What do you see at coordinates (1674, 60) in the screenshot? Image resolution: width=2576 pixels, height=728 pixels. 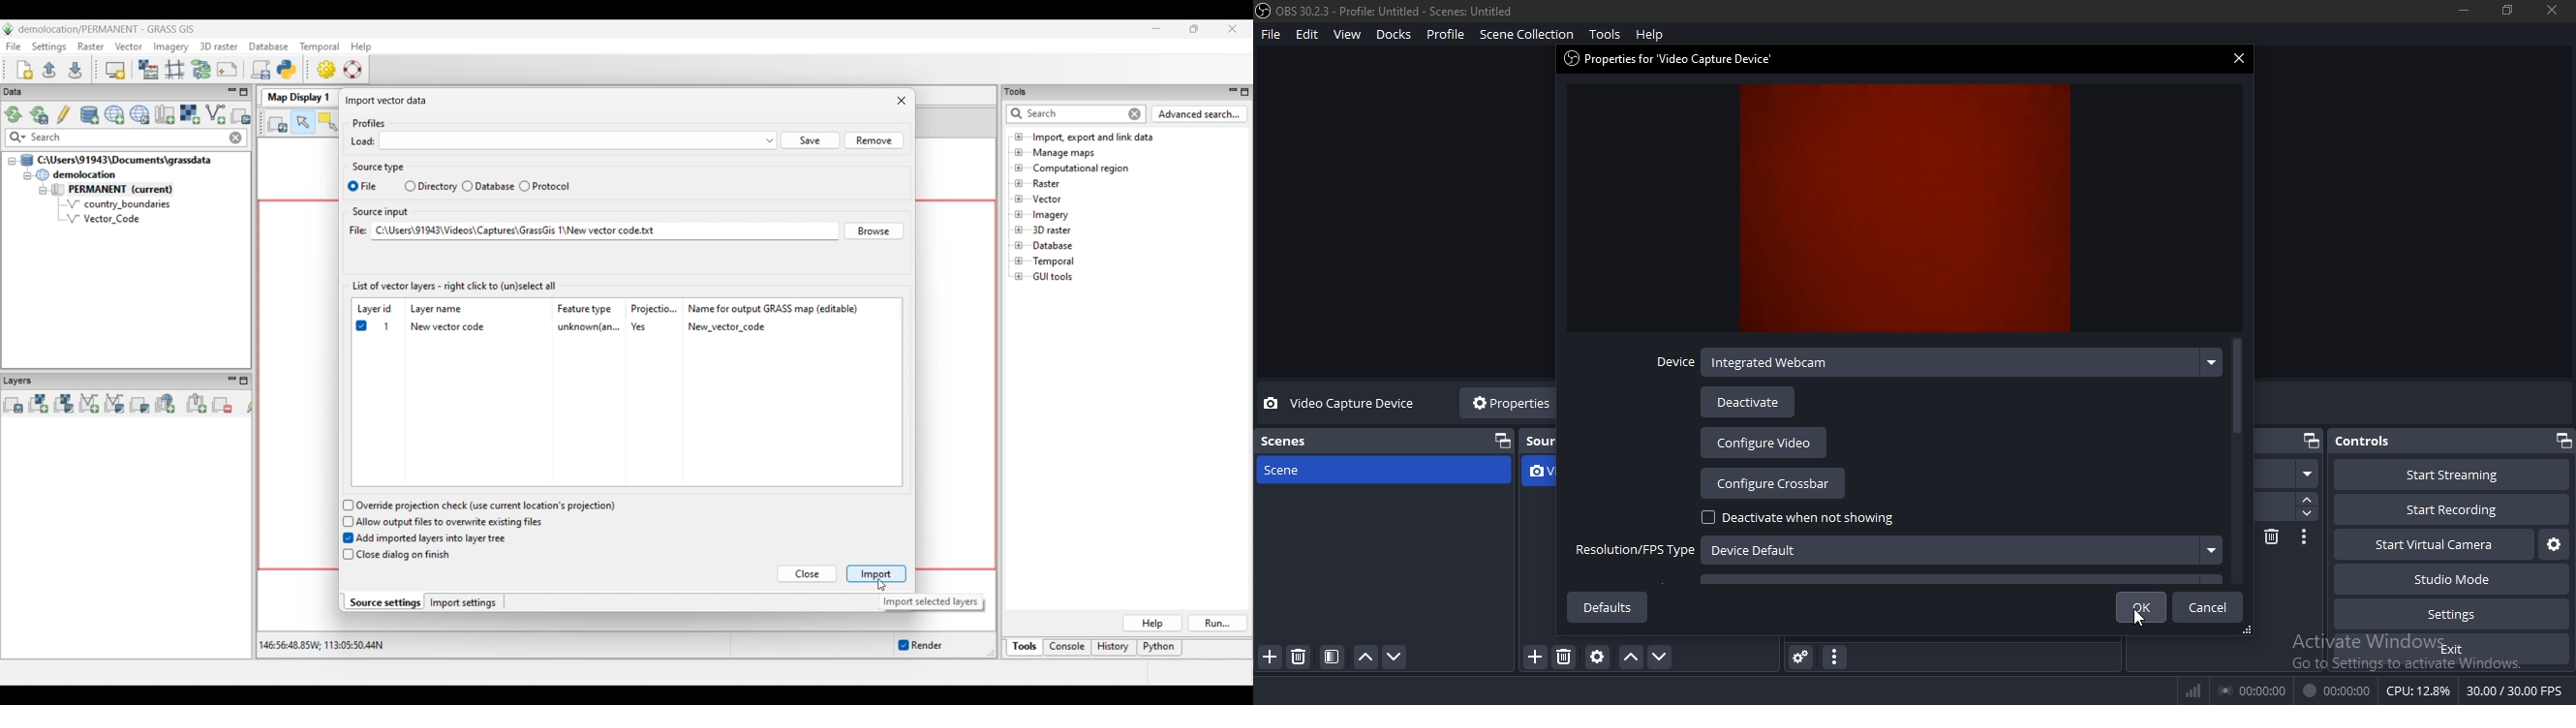 I see `properties for video capture device` at bounding box center [1674, 60].